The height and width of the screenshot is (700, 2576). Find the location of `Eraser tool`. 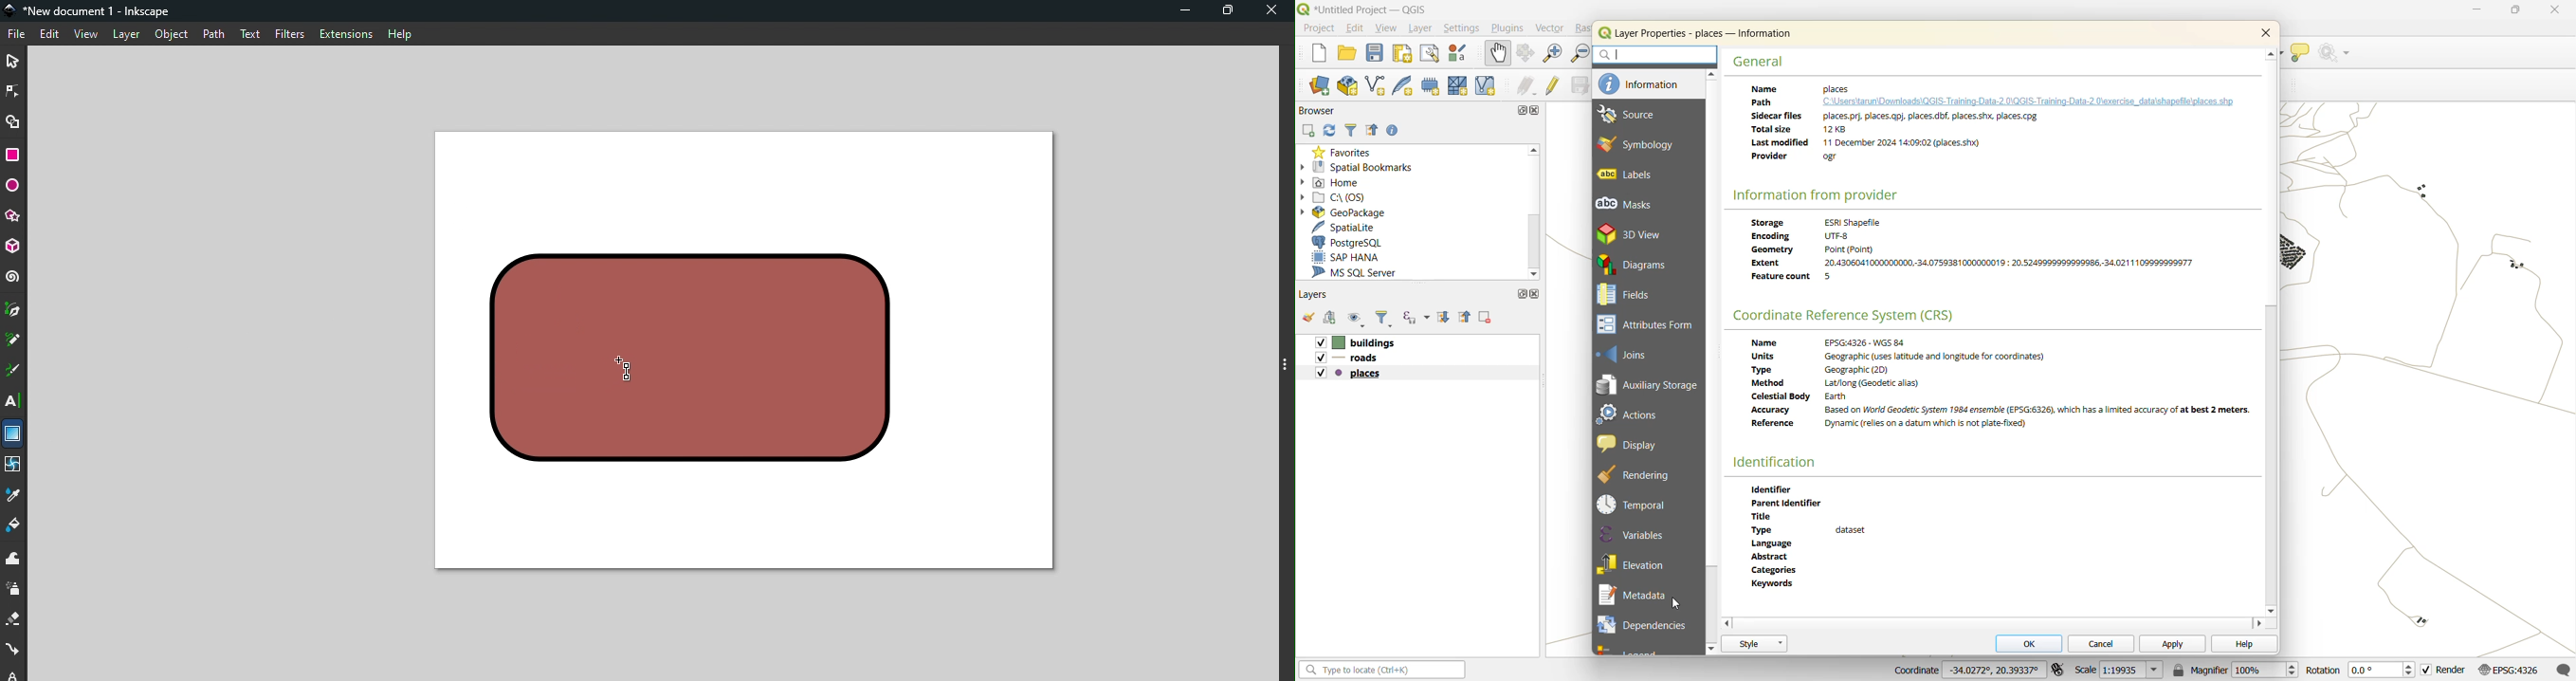

Eraser tool is located at coordinates (14, 620).